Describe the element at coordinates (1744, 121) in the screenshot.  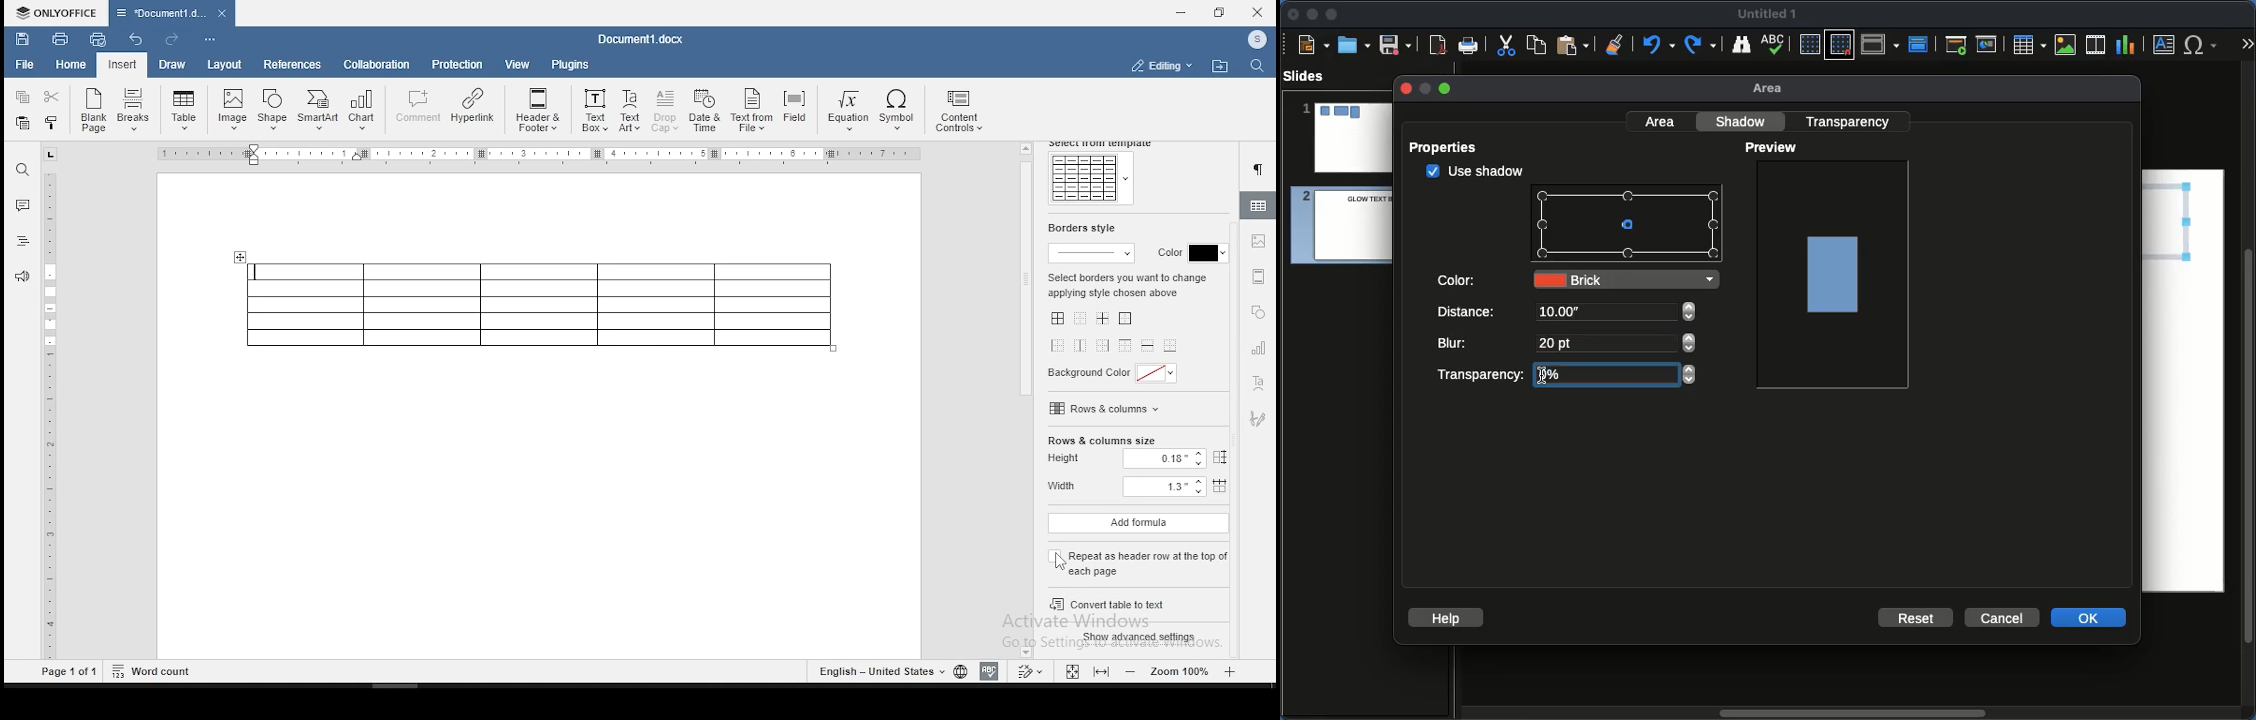
I see `Shadow` at that location.